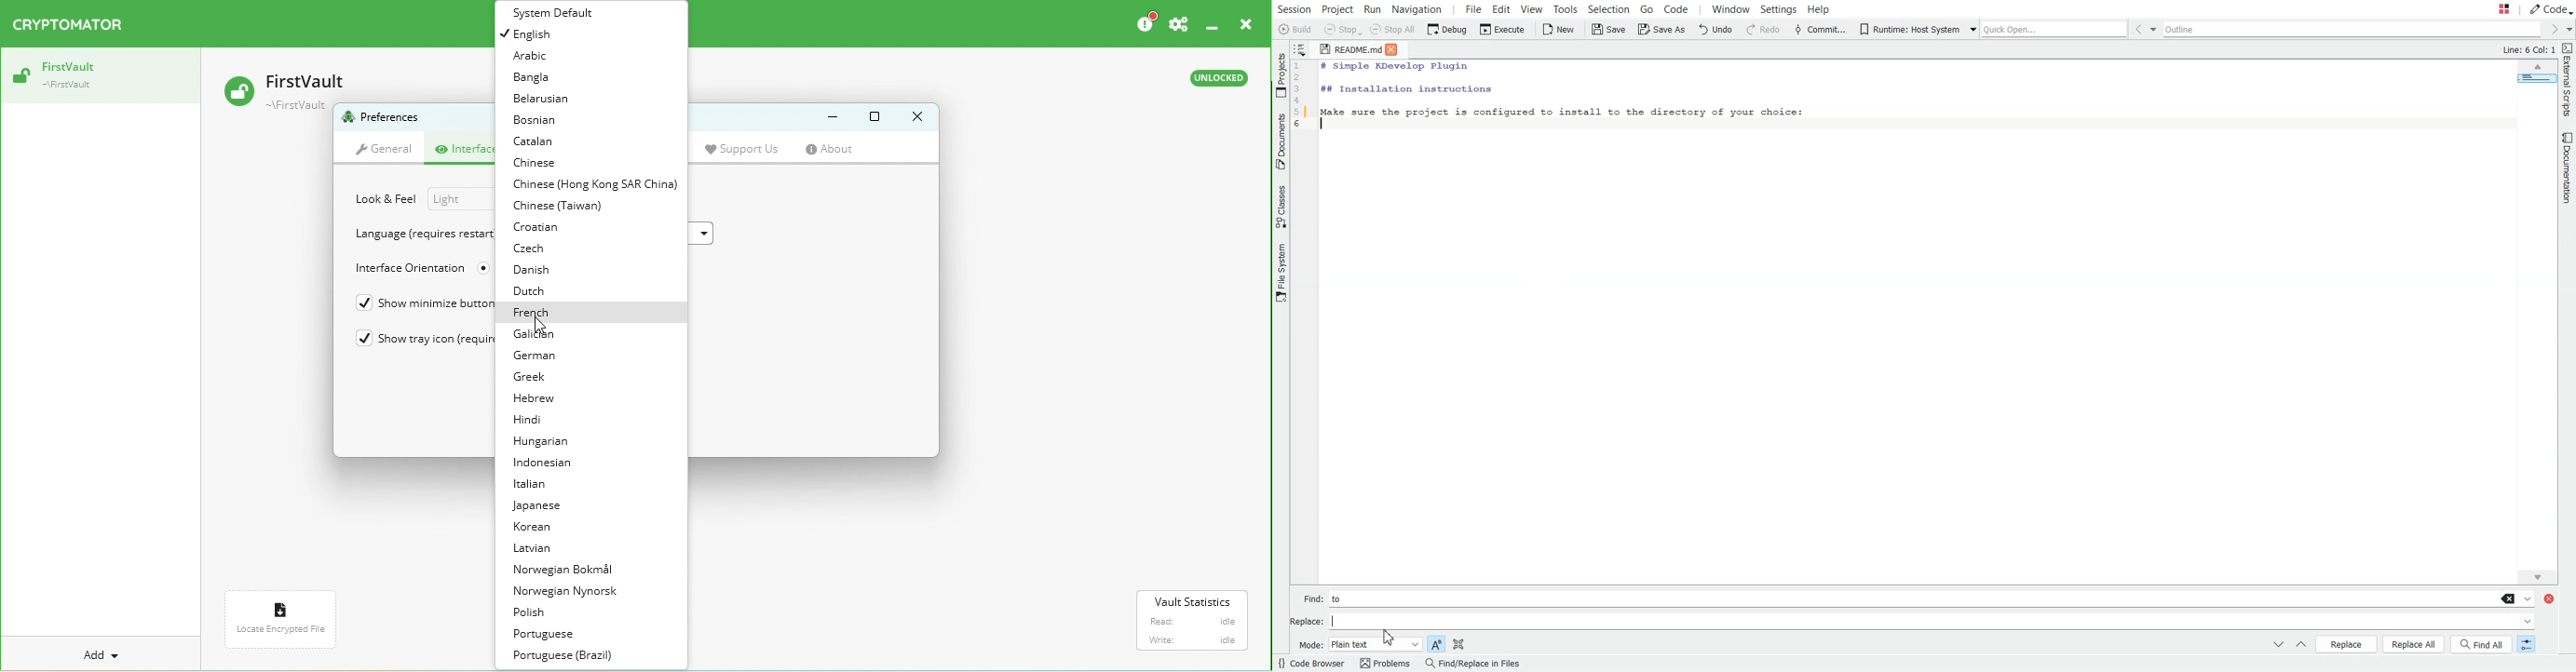 The height and width of the screenshot is (672, 2576). What do you see at coordinates (1343, 599) in the screenshot?
I see `to (text)` at bounding box center [1343, 599].